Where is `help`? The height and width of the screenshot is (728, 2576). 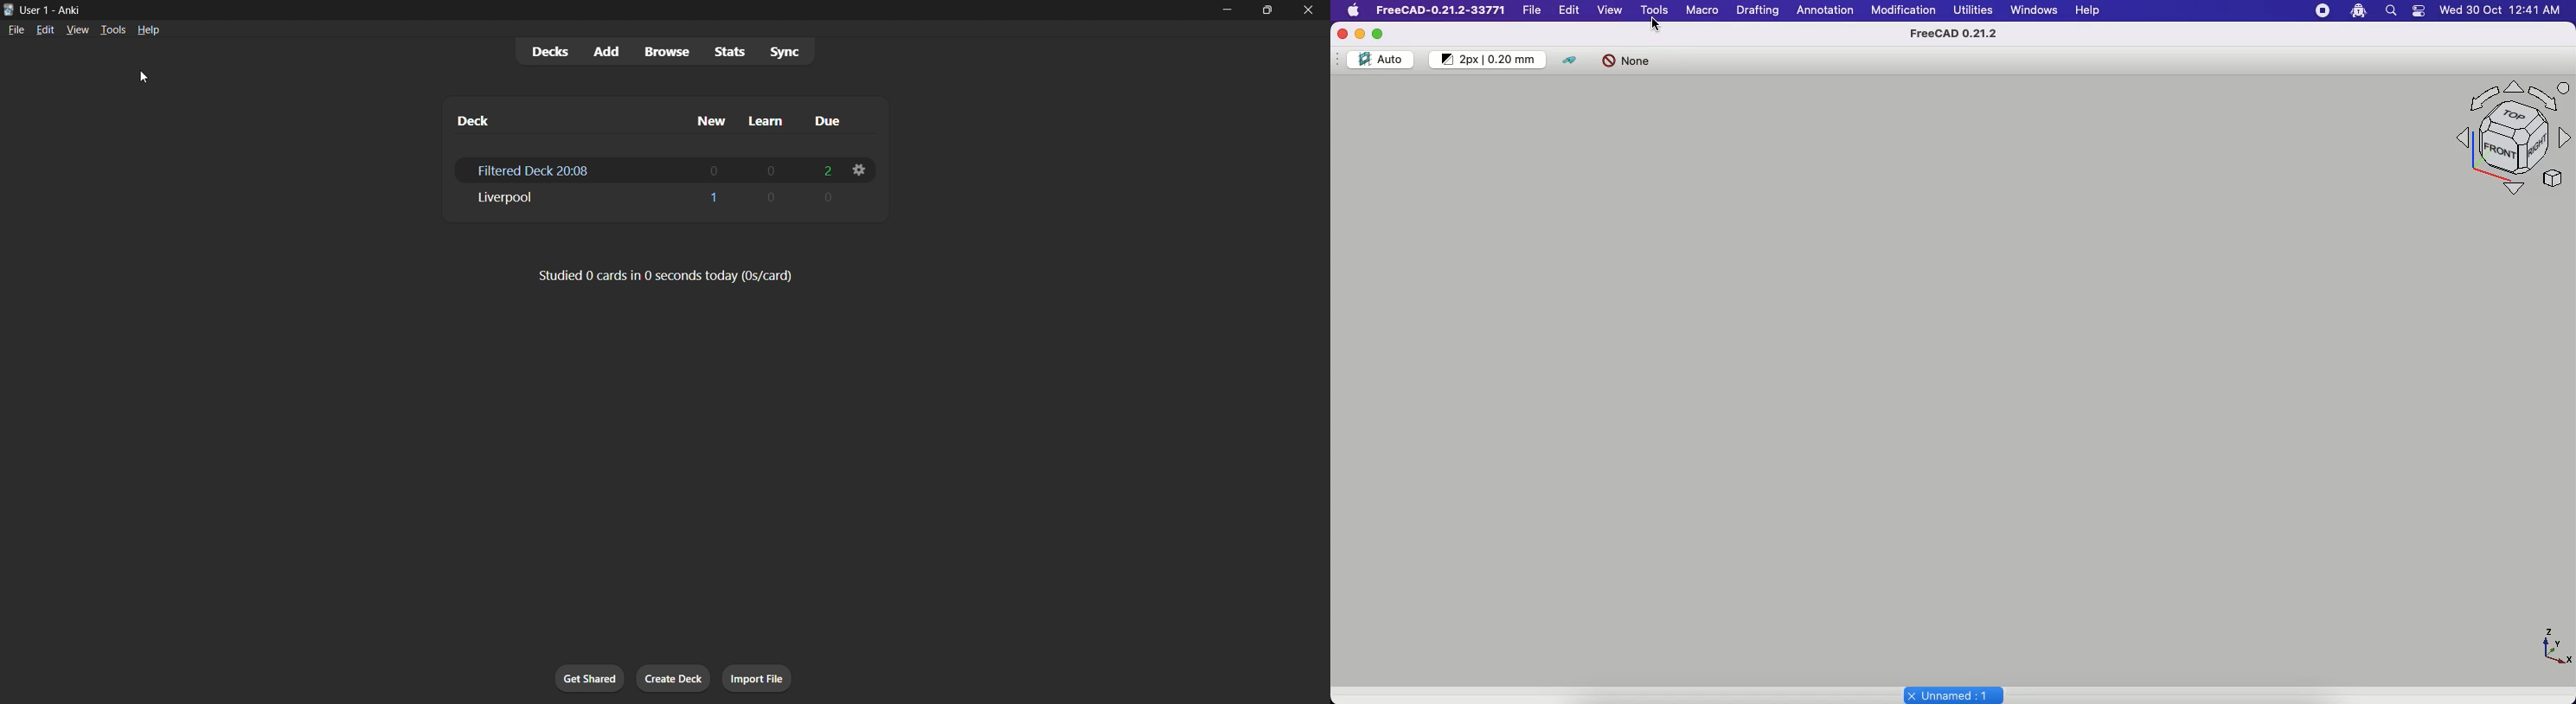
help is located at coordinates (150, 31).